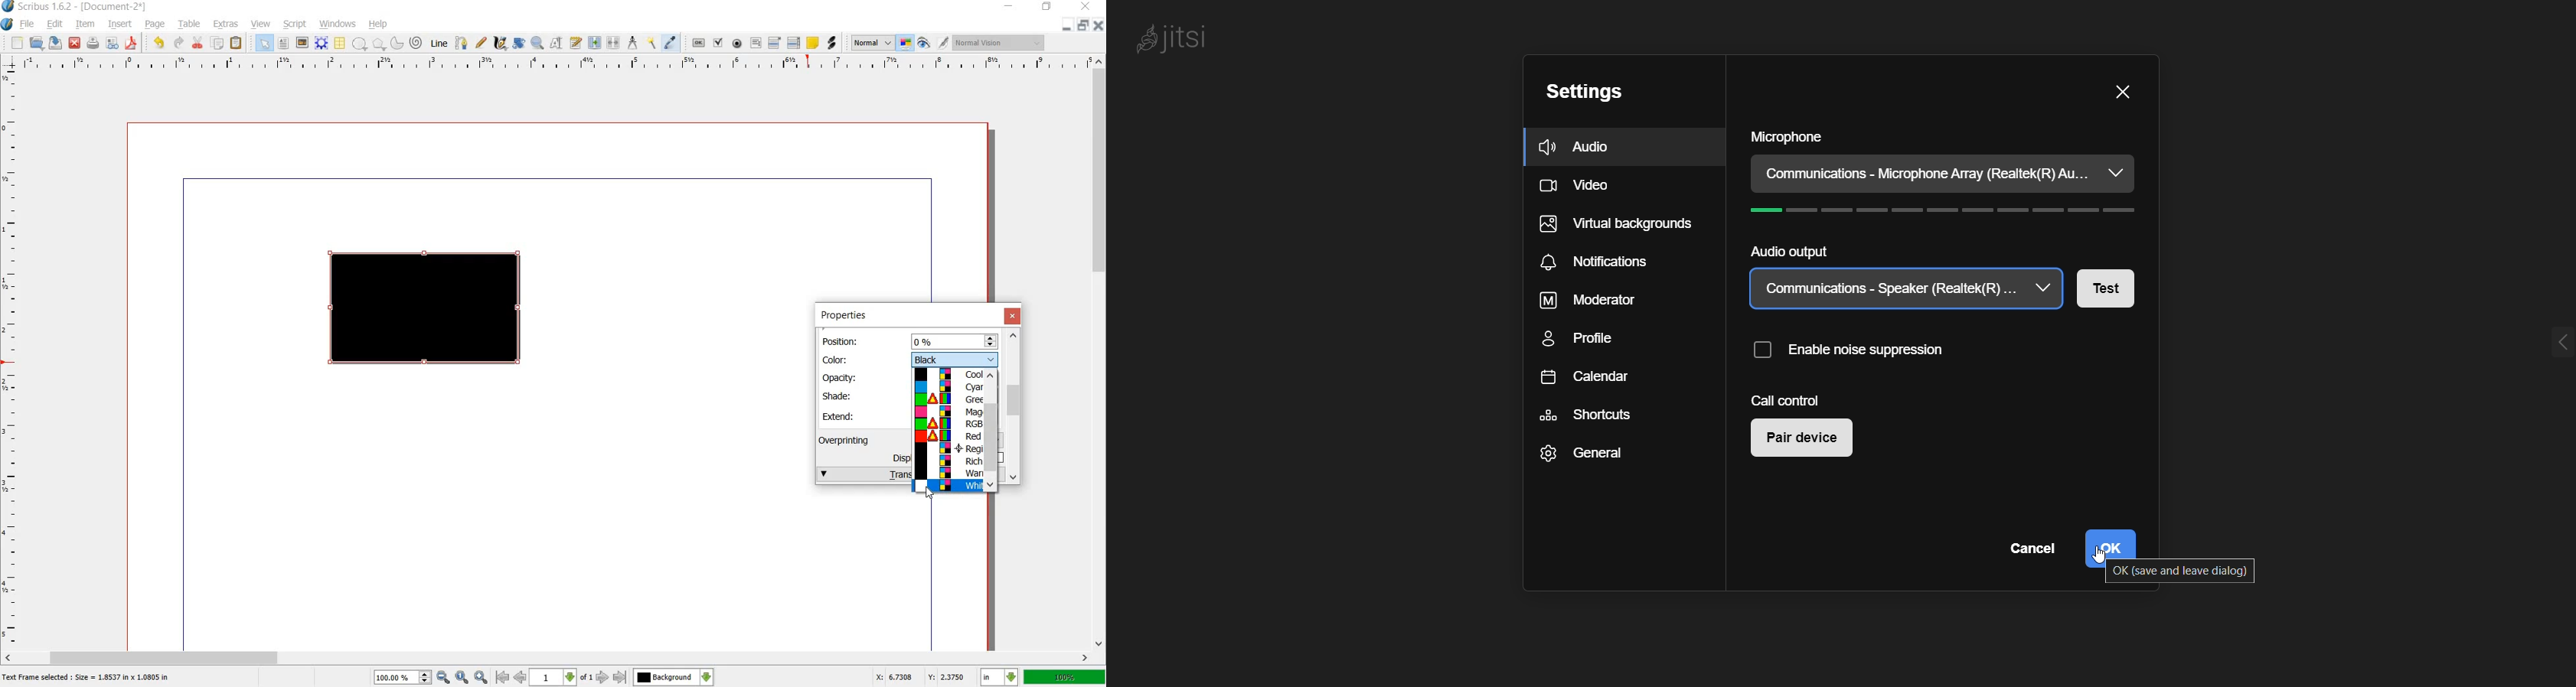 The image size is (2576, 700). What do you see at coordinates (537, 44) in the screenshot?
I see `zoom in or out` at bounding box center [537, 44].